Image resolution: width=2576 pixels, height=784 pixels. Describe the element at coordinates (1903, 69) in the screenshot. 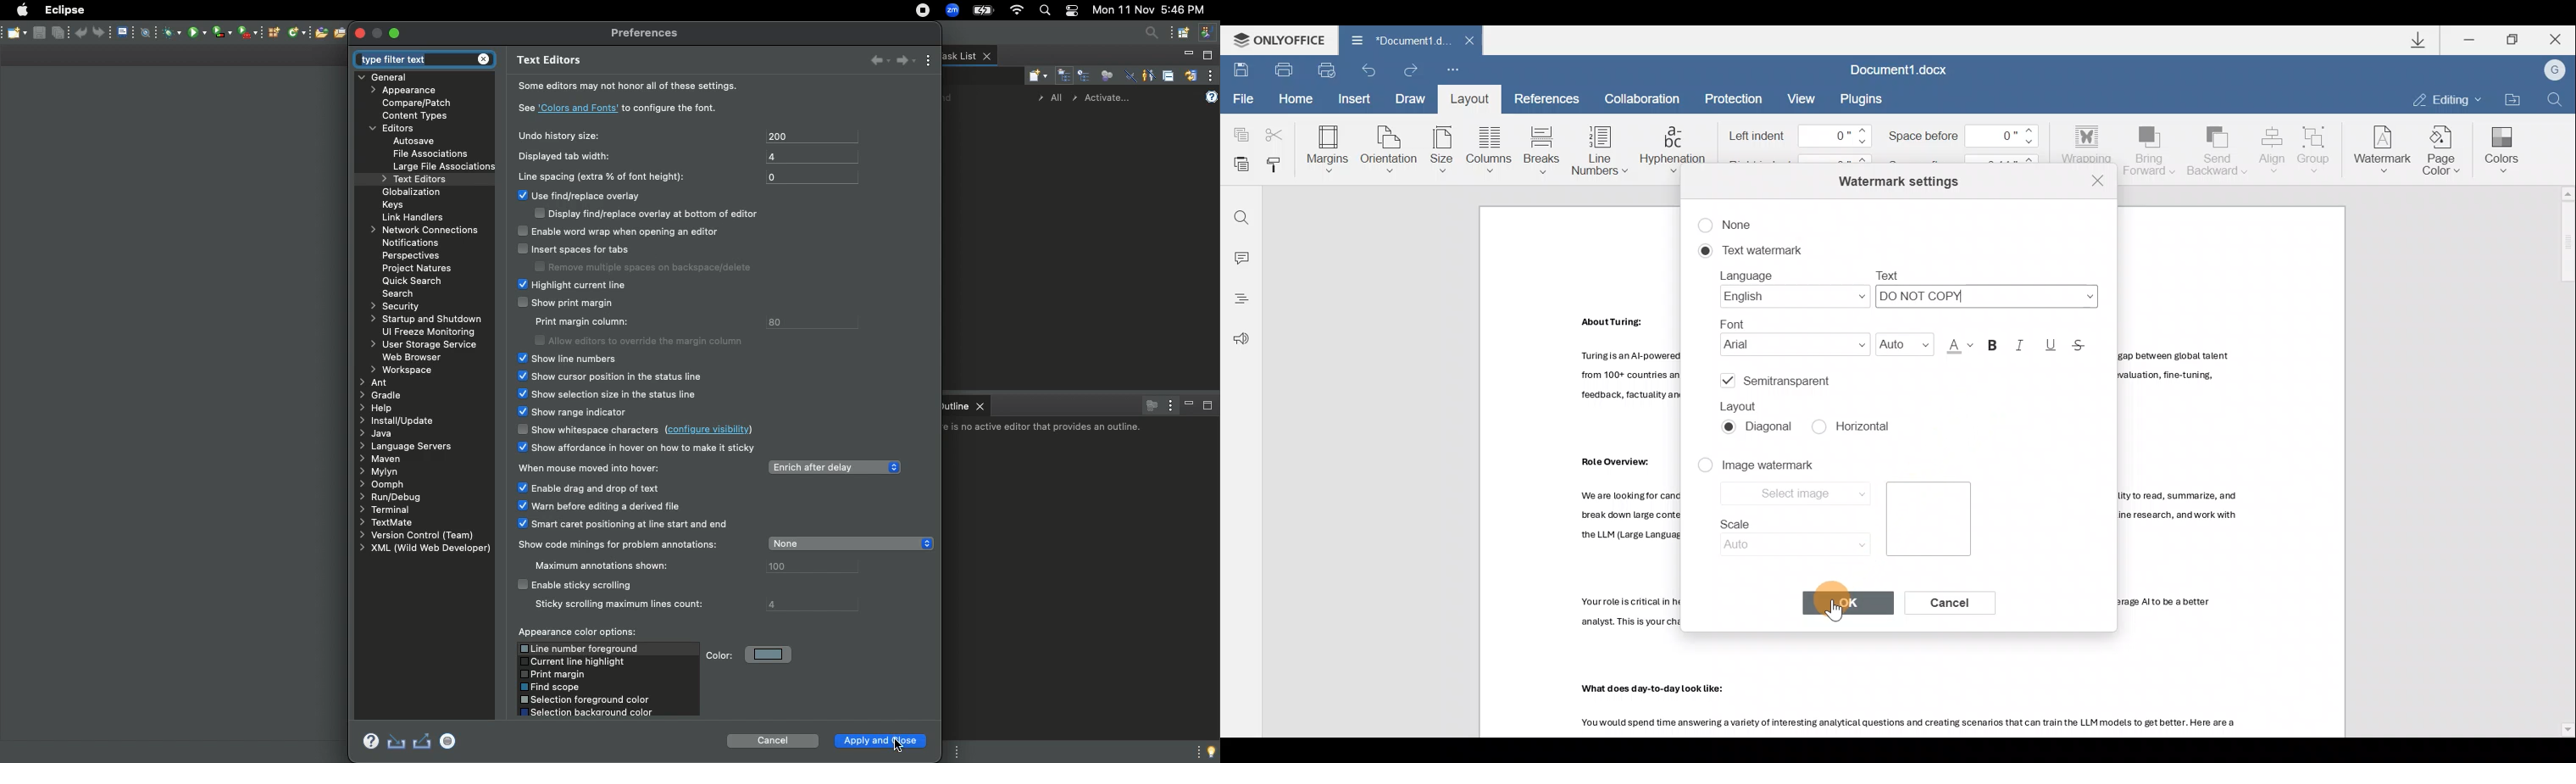

I see `Document1.docx` at that location.